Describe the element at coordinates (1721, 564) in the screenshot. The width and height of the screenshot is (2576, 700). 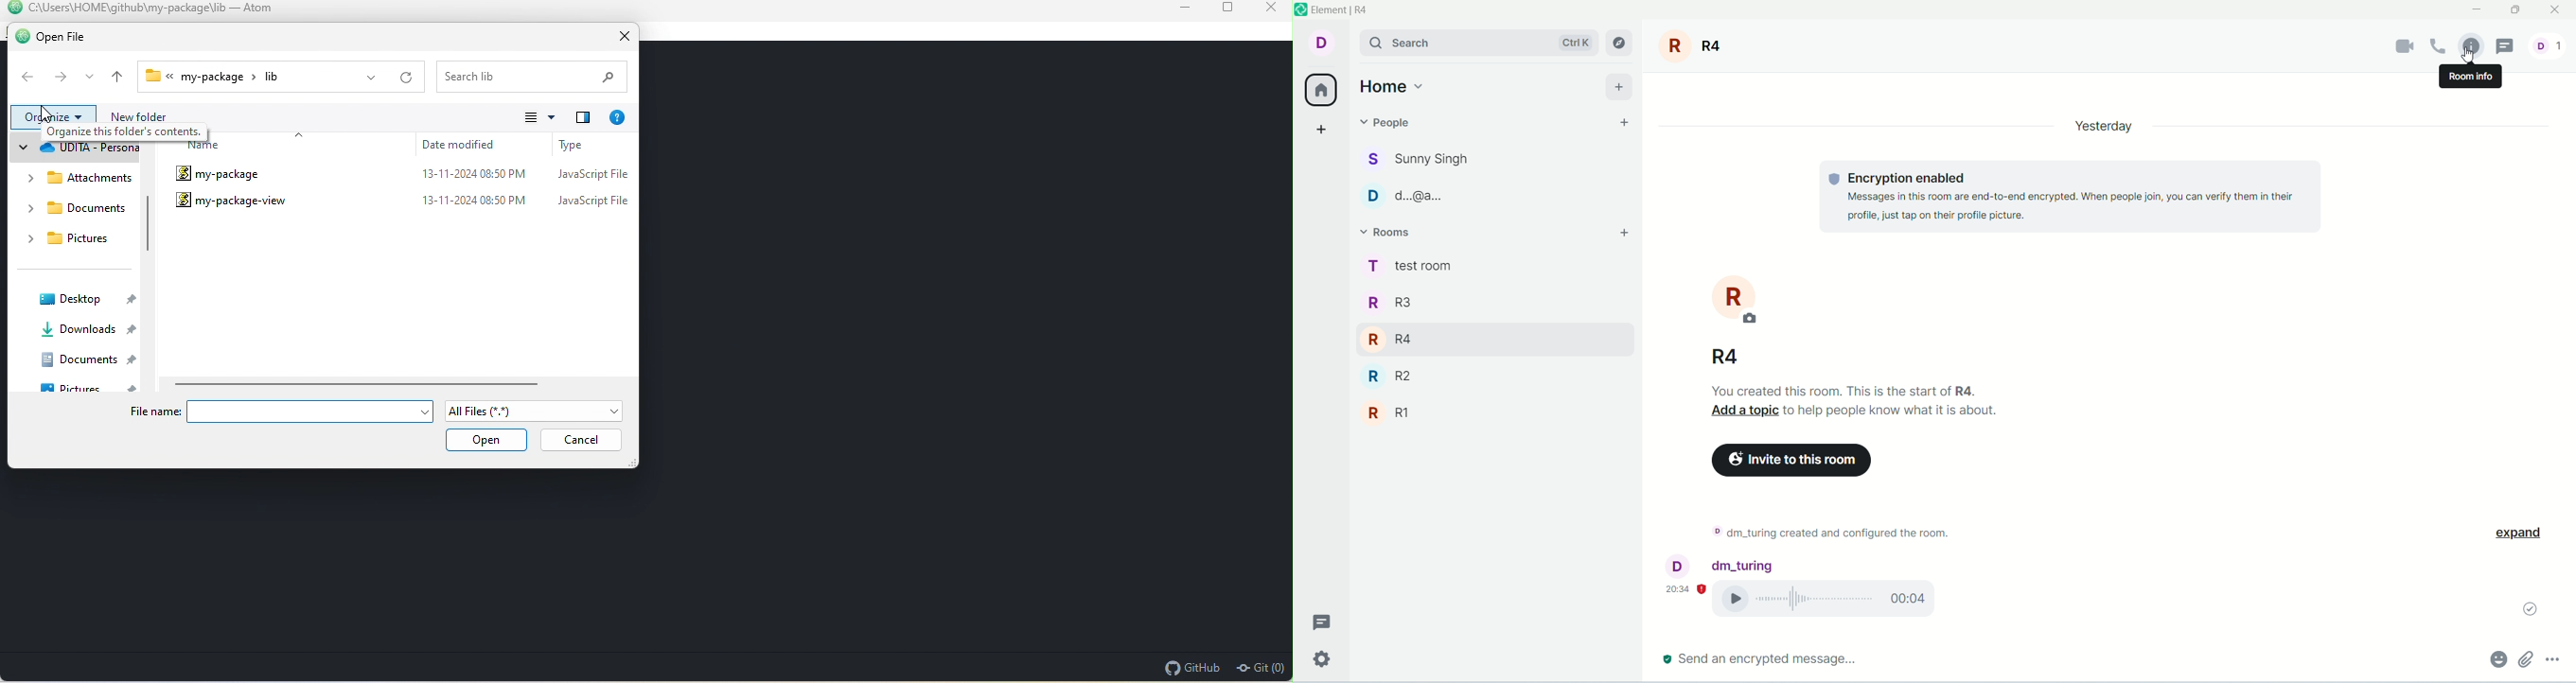
I see `account` at that location.